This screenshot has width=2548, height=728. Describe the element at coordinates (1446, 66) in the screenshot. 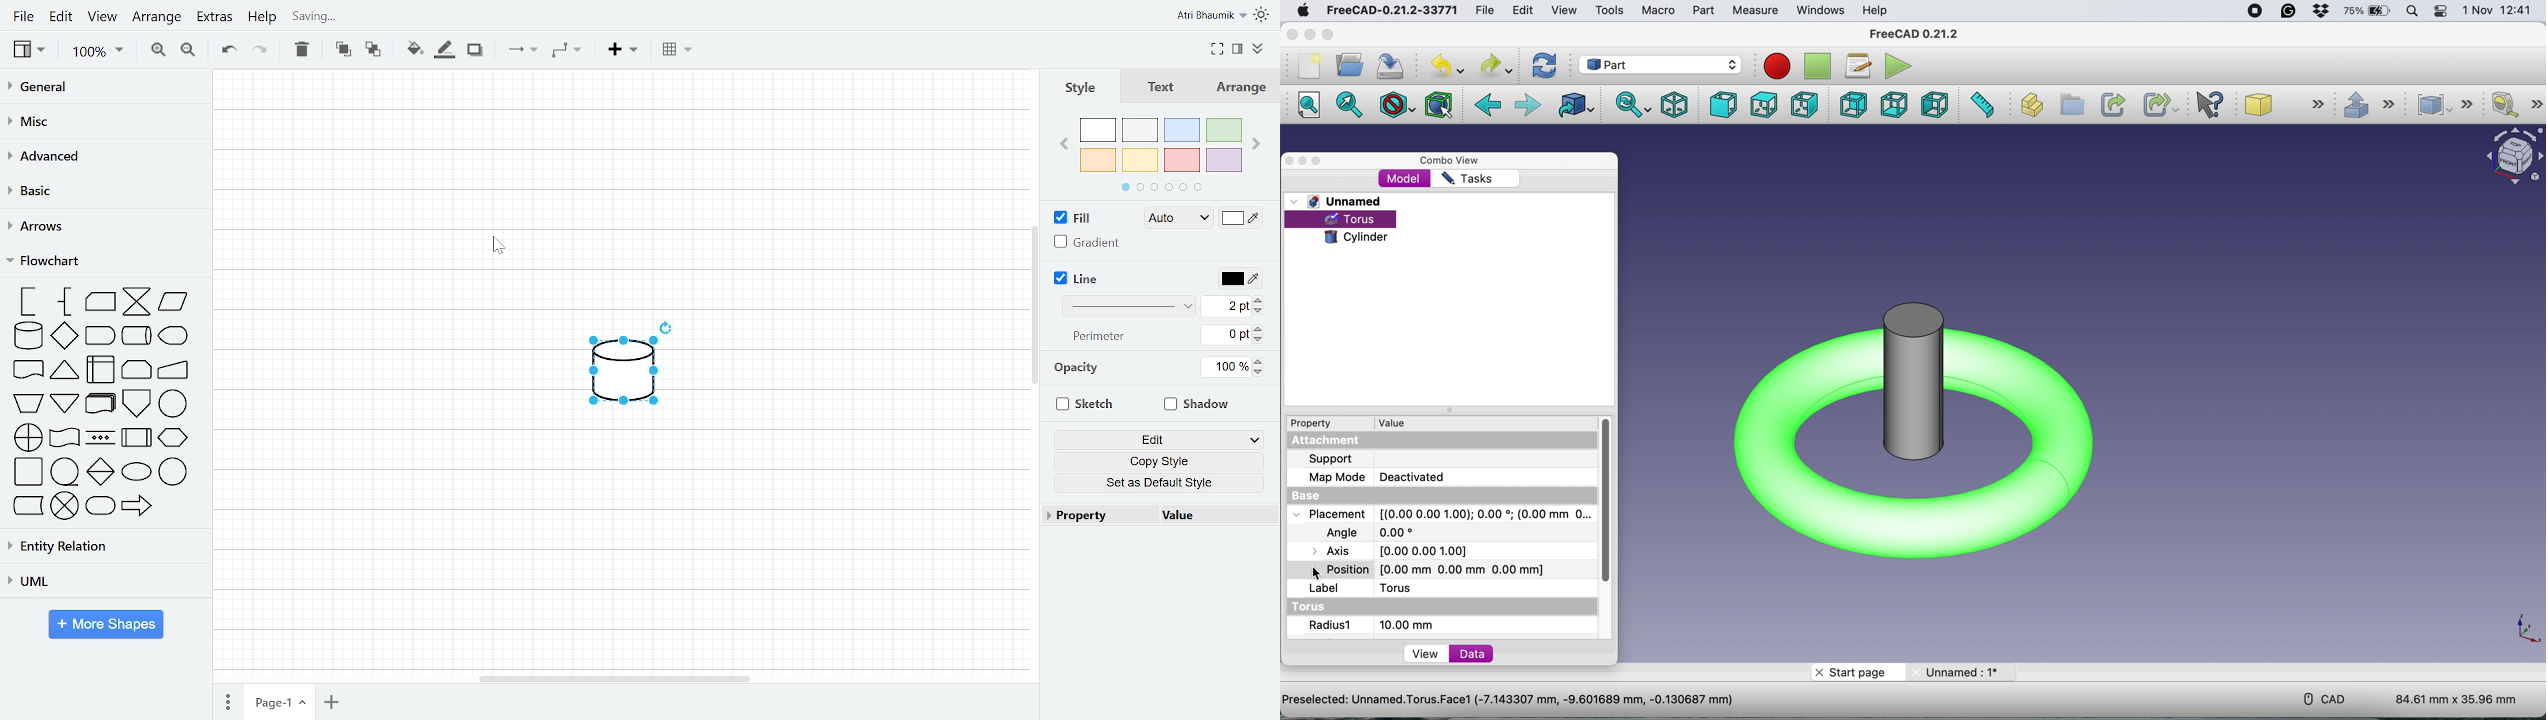

I see `undo` at that location.